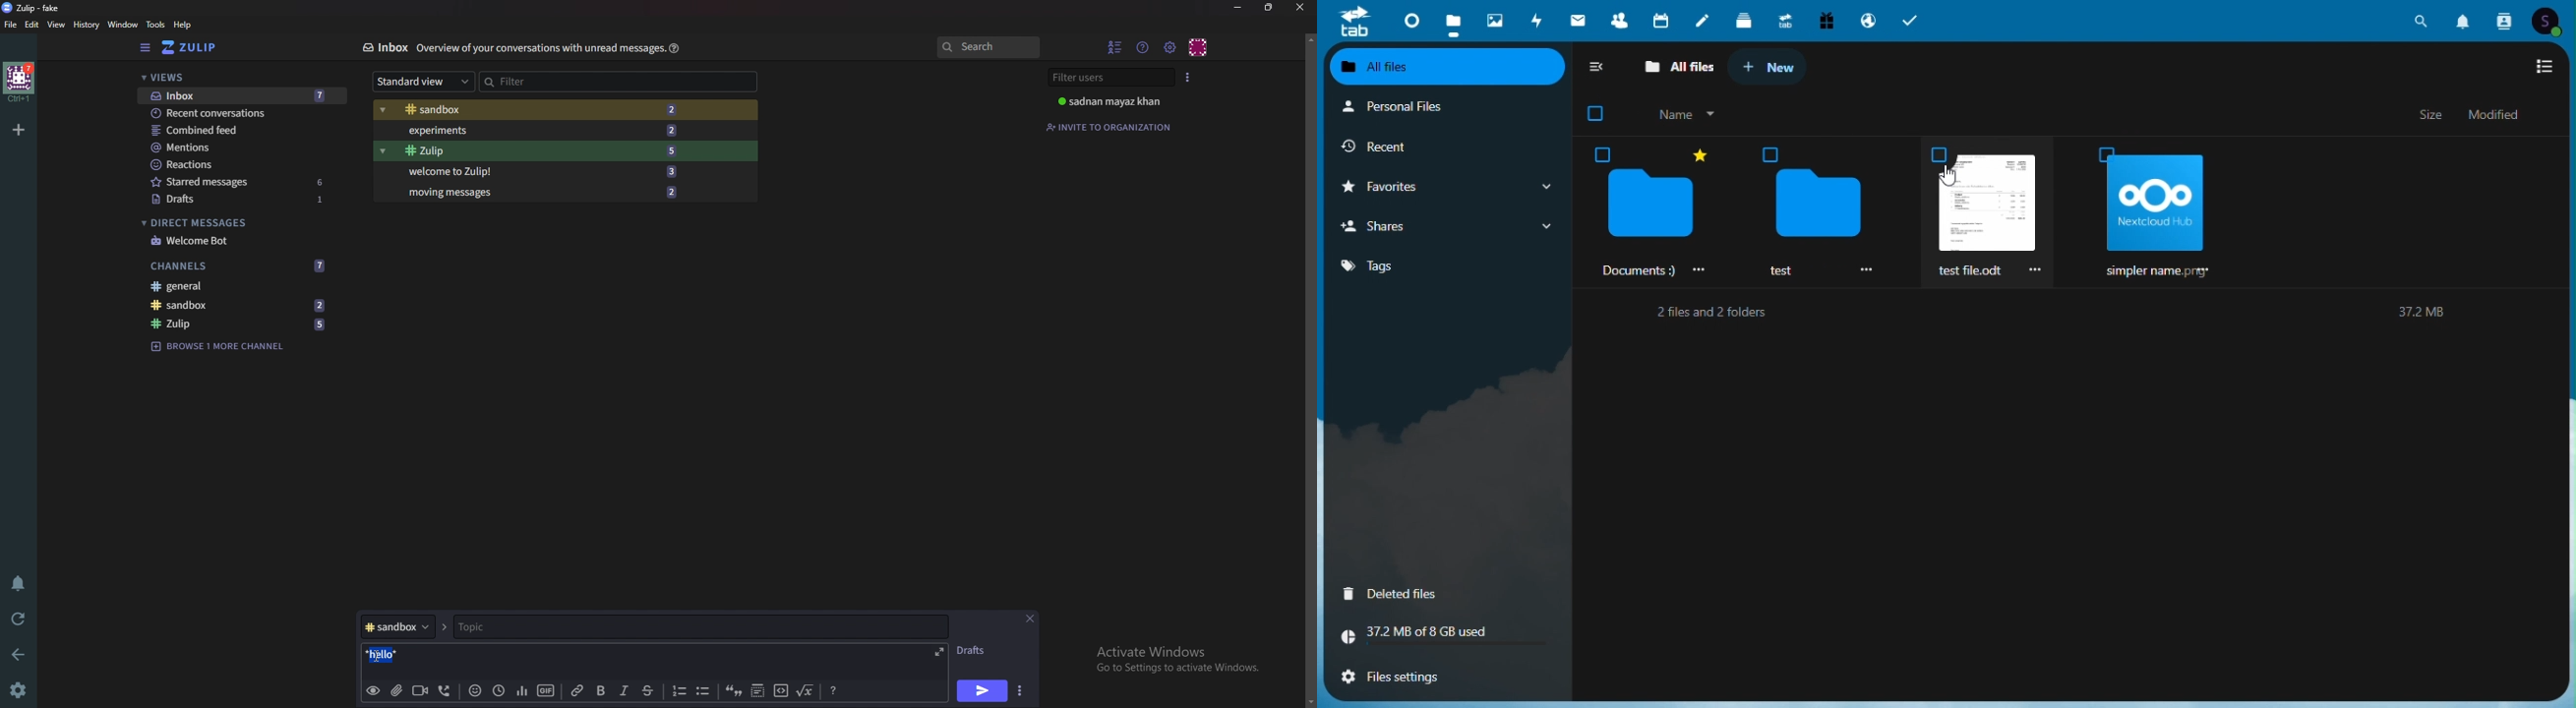 The width and height of the screenshot is (2576, 728). Describe the element at coordinates (1681, 69) in the screenshot. I see `All files` at that location.